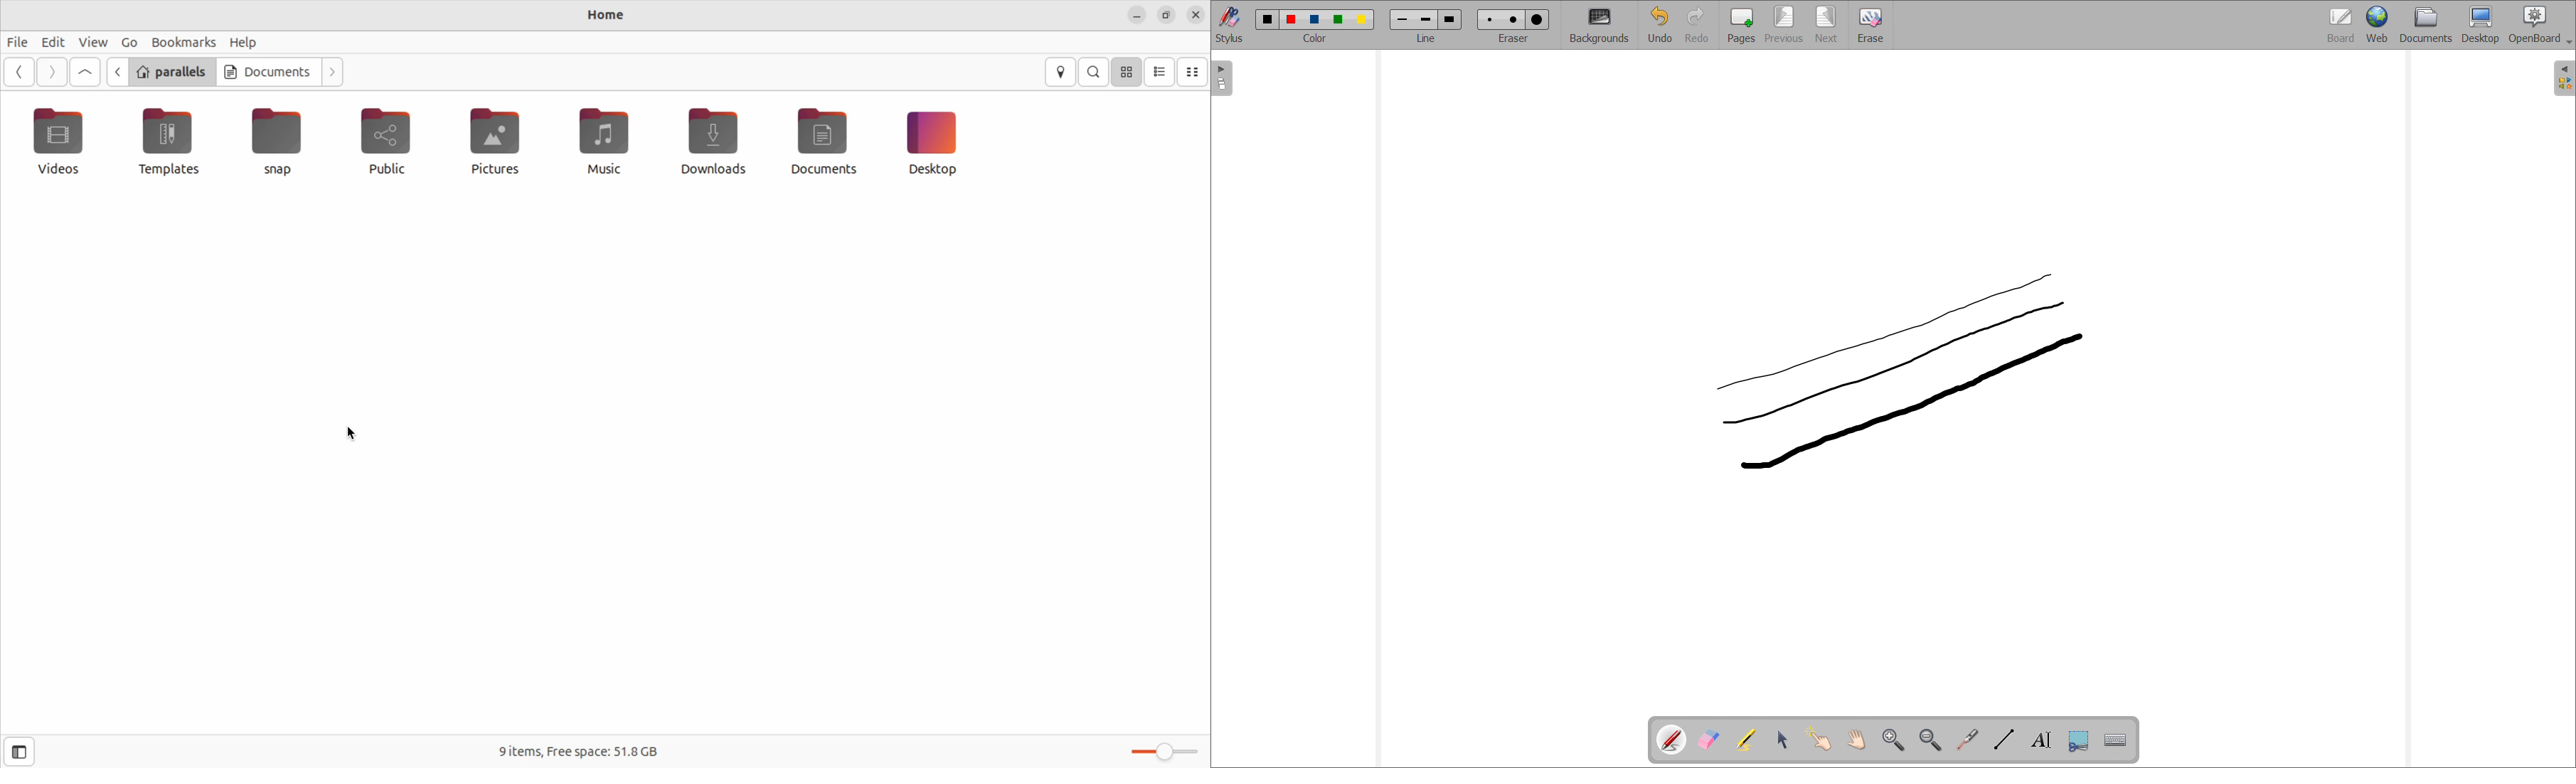 This screenshot has width=2576, height=784. I want to click on undo, so click(1660, 24).